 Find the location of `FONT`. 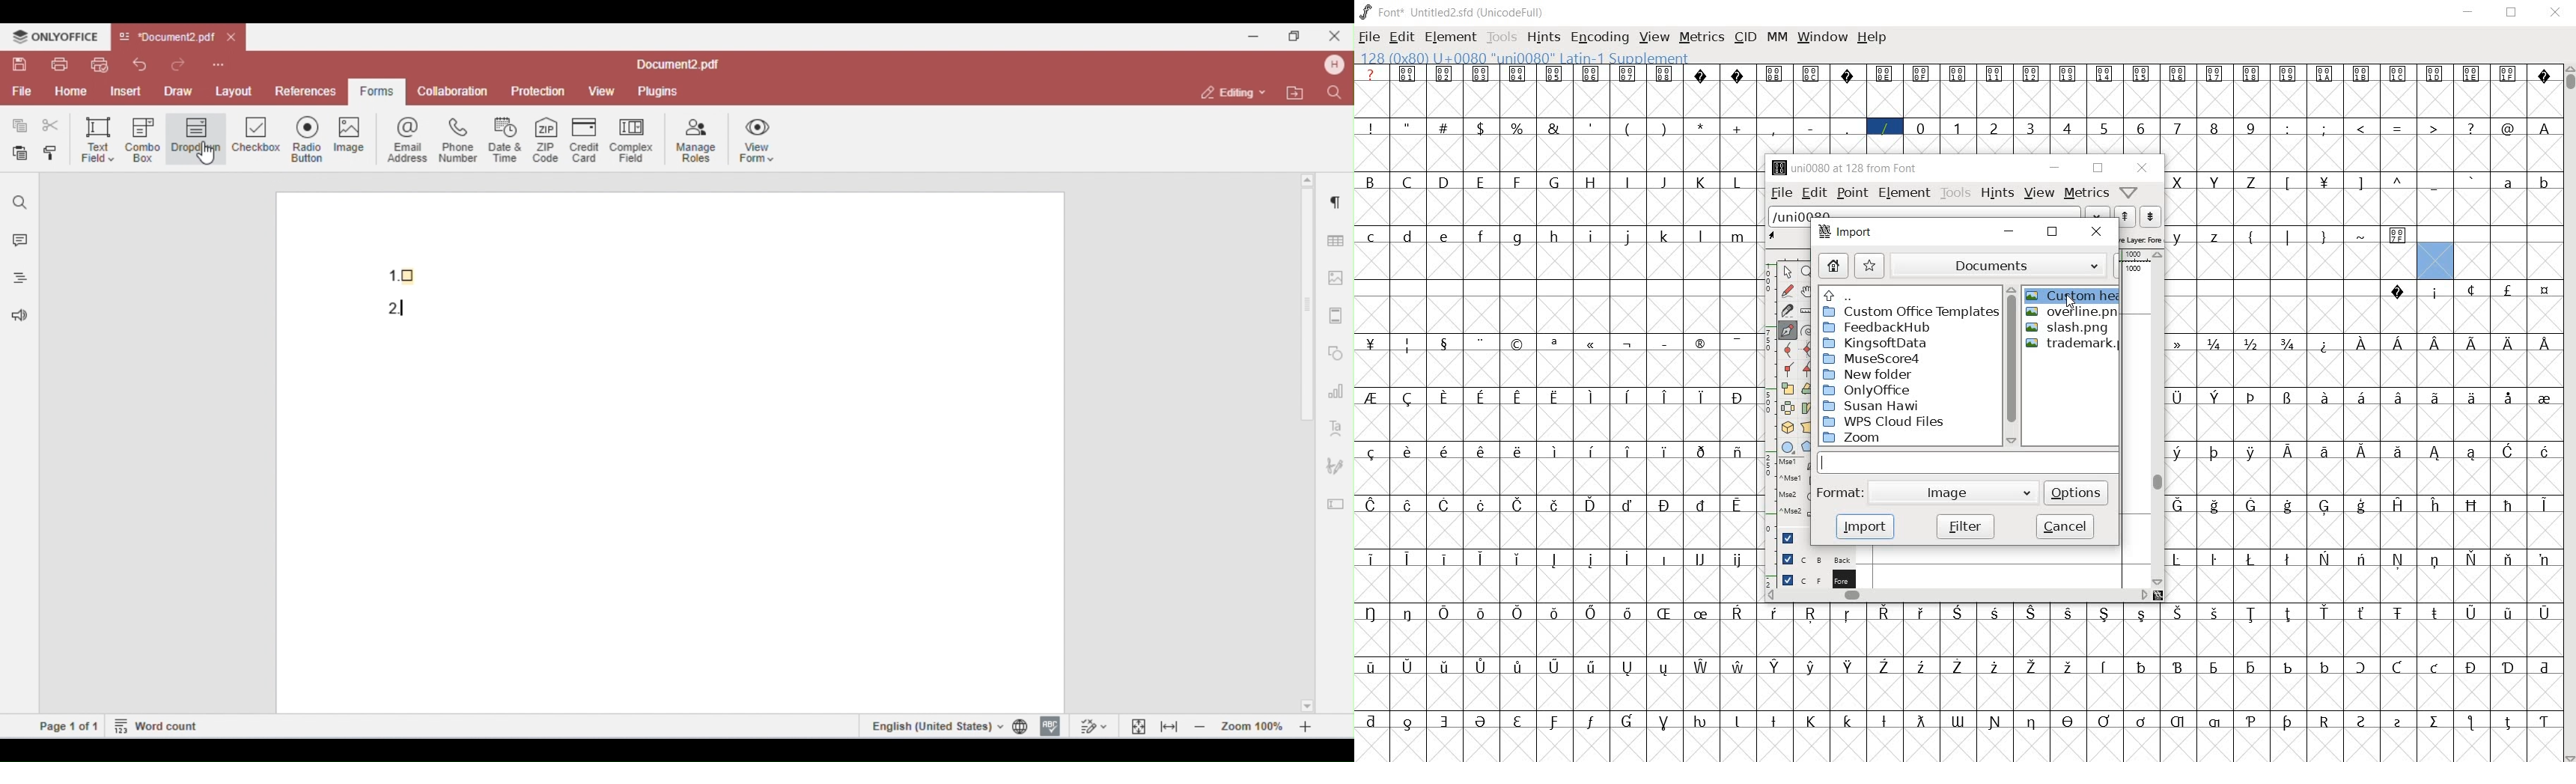

FONT is located at coordinates (1381, 11).